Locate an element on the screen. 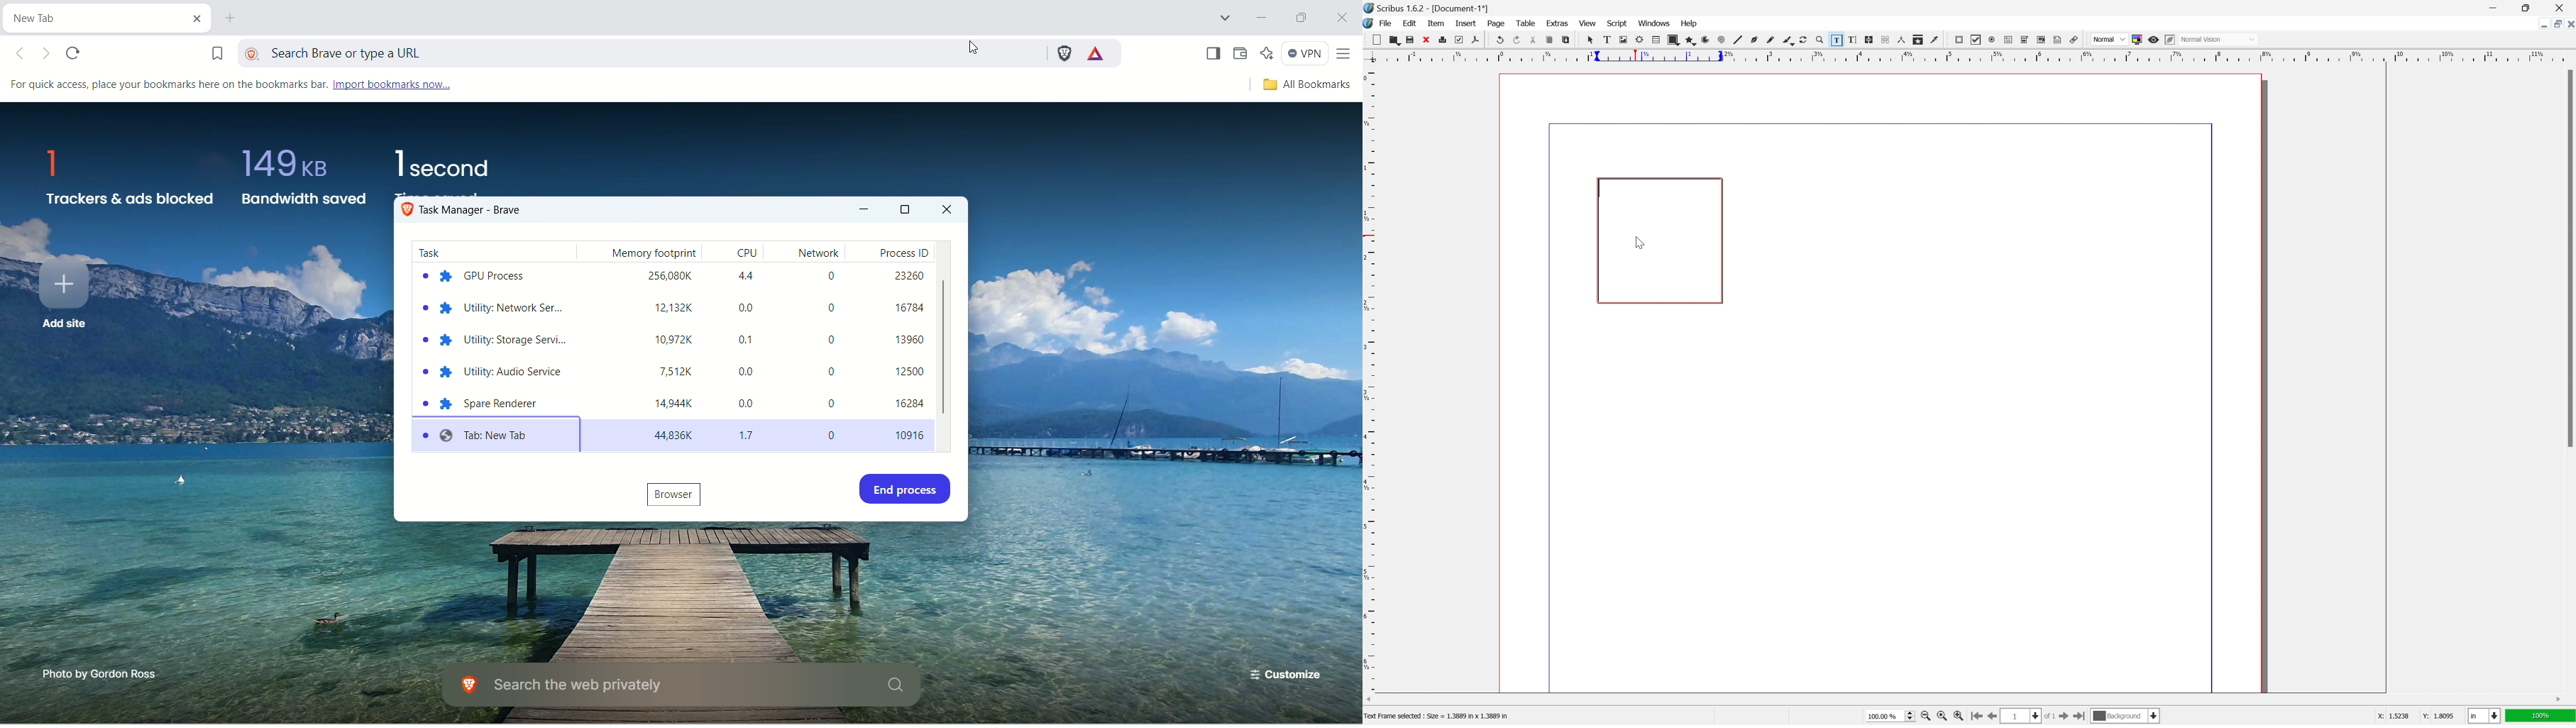  select current page is located at coordinates (2030, 717).